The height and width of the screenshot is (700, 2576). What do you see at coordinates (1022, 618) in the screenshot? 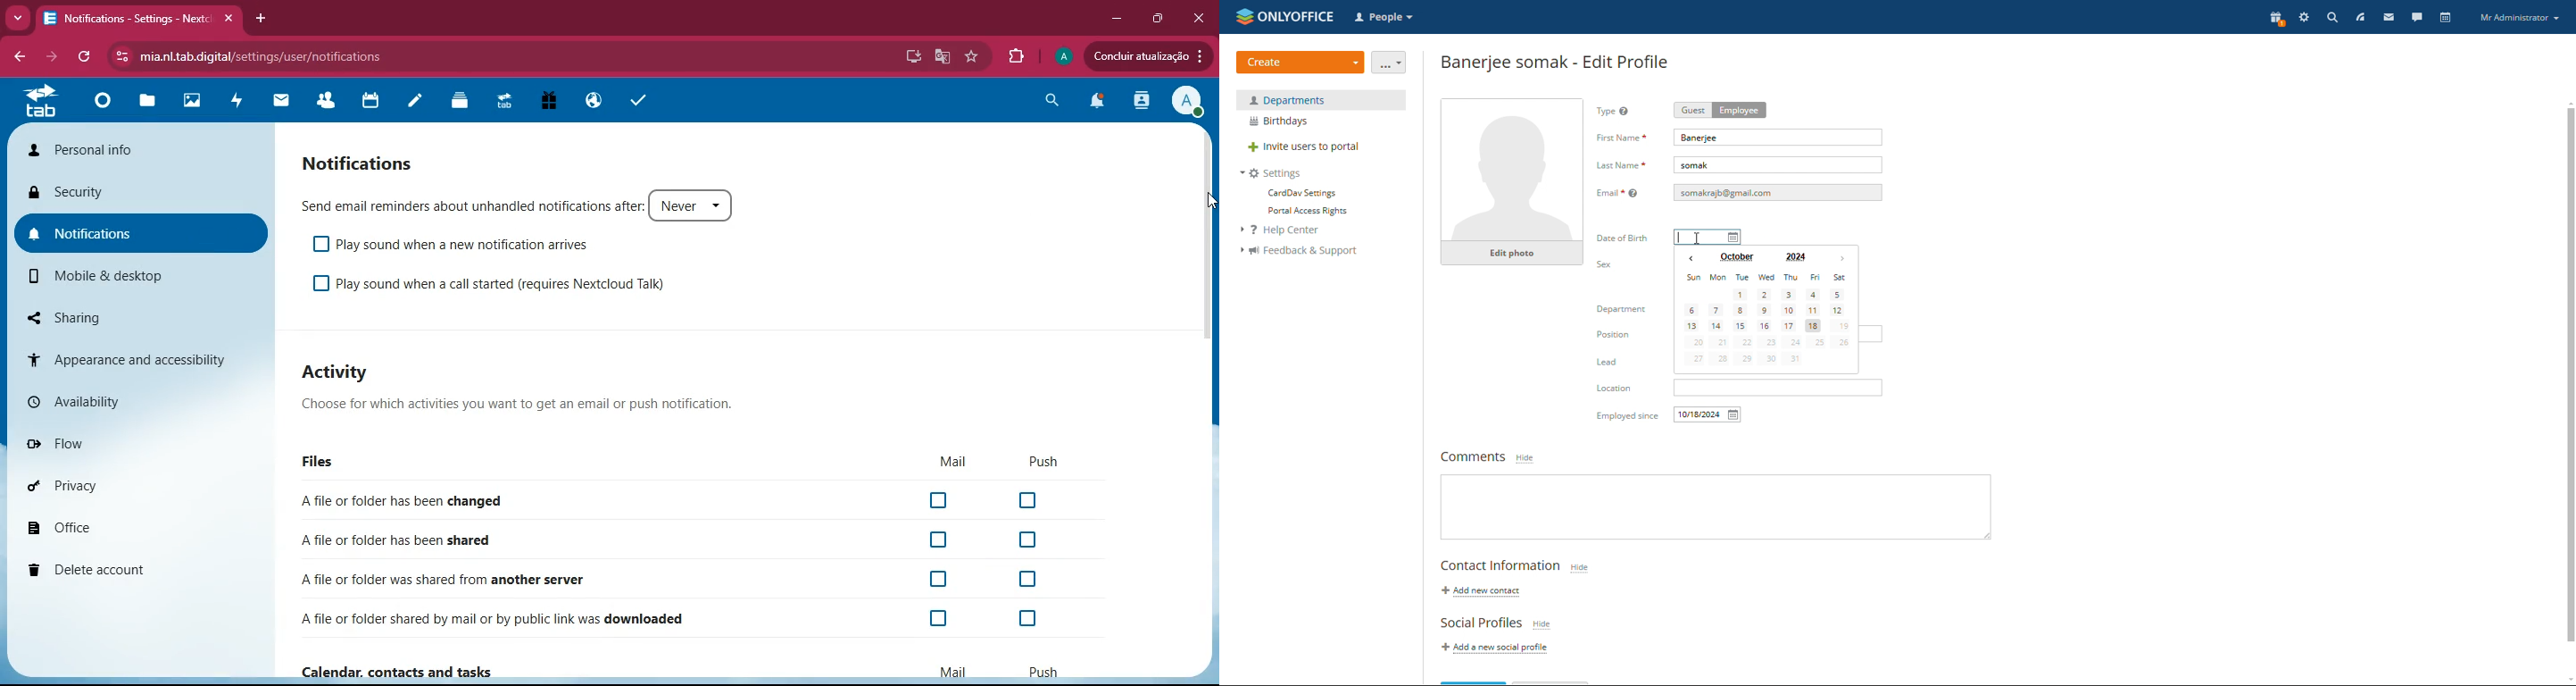
I see `off` at bounding box center [1022, 618].